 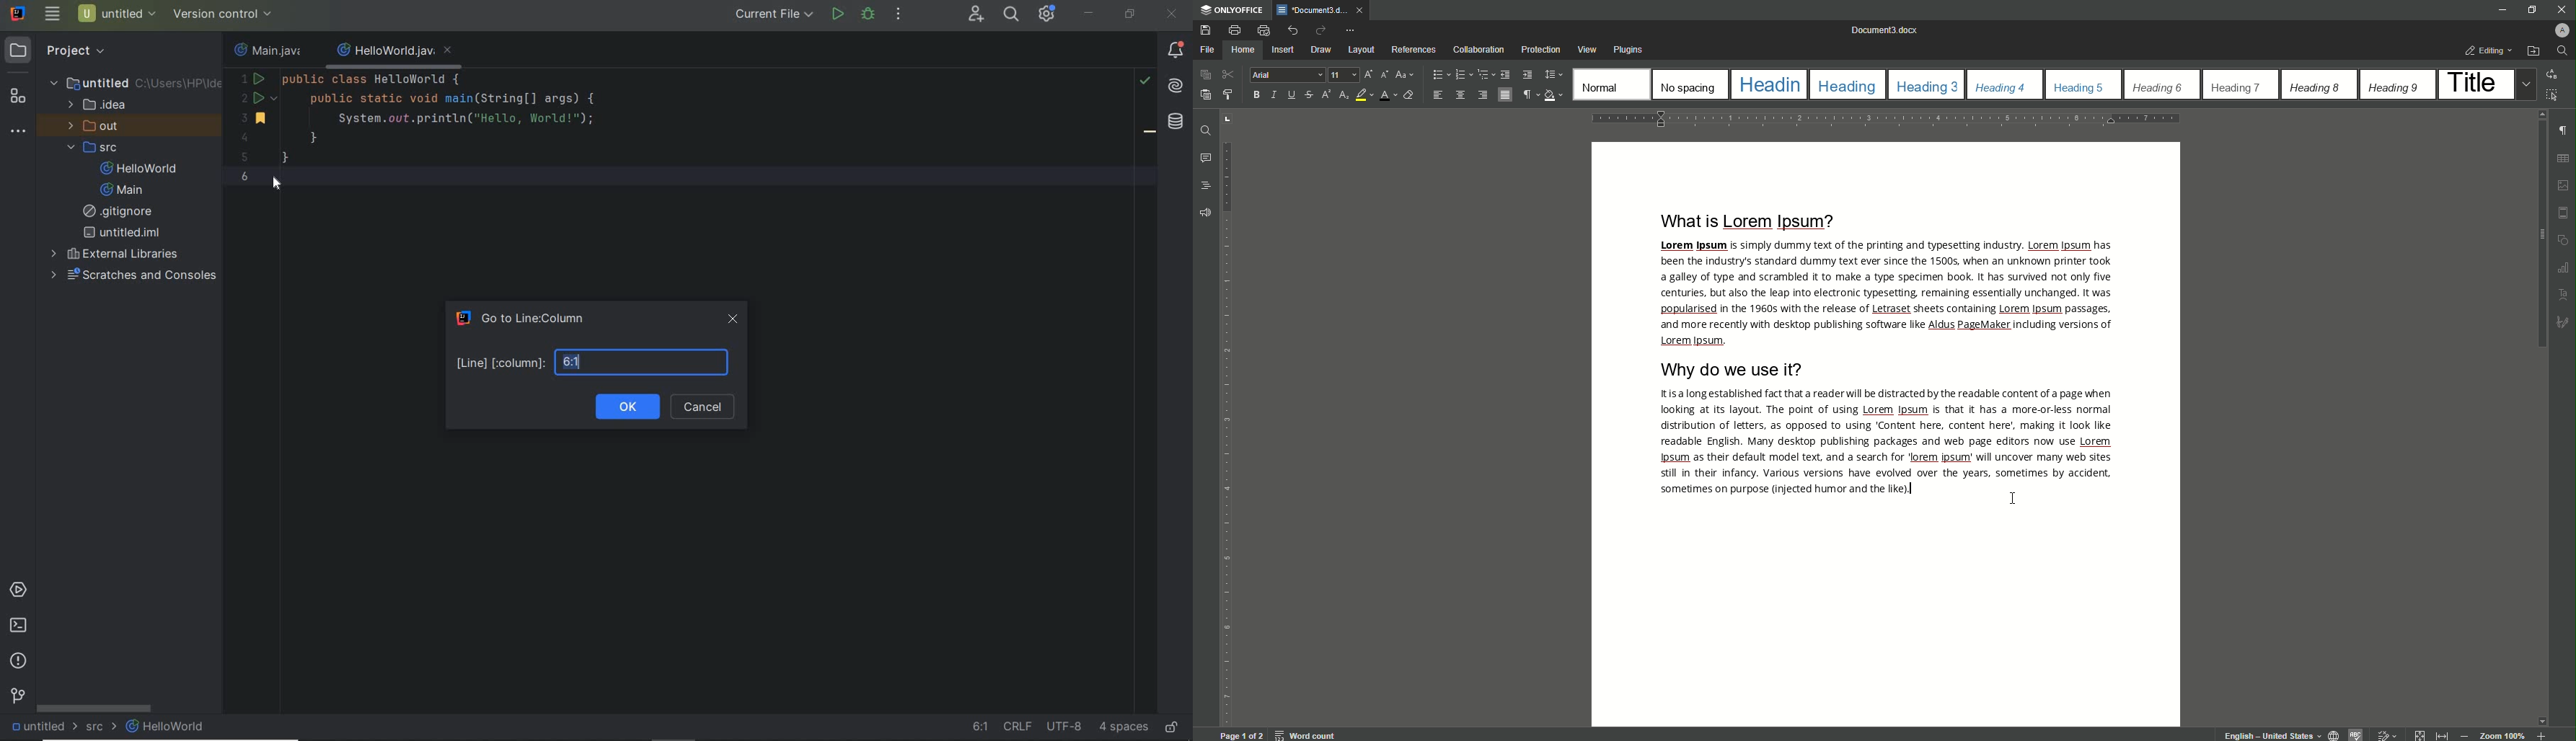 What do you see at coordinates (1362, 50) in the screenshot?
I see `Layout` at bounding box center [1362, 50].